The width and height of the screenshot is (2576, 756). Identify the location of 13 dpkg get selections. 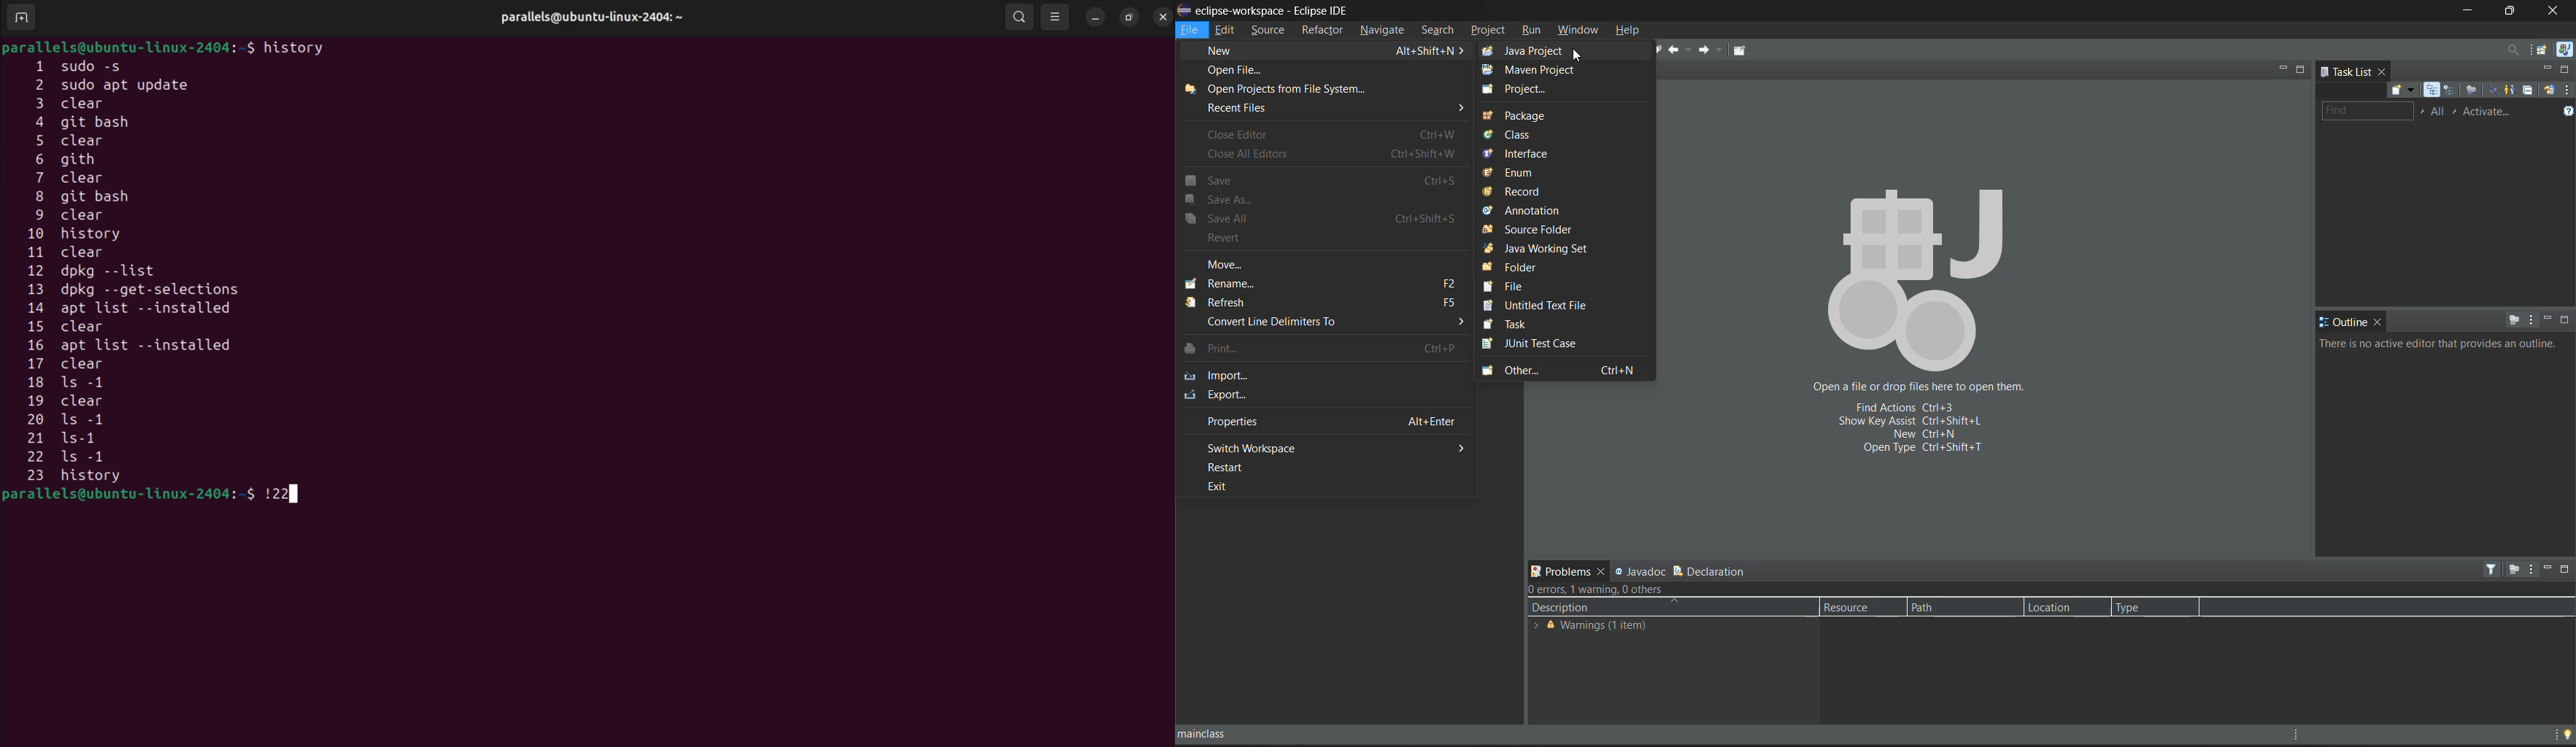
(154, 292).